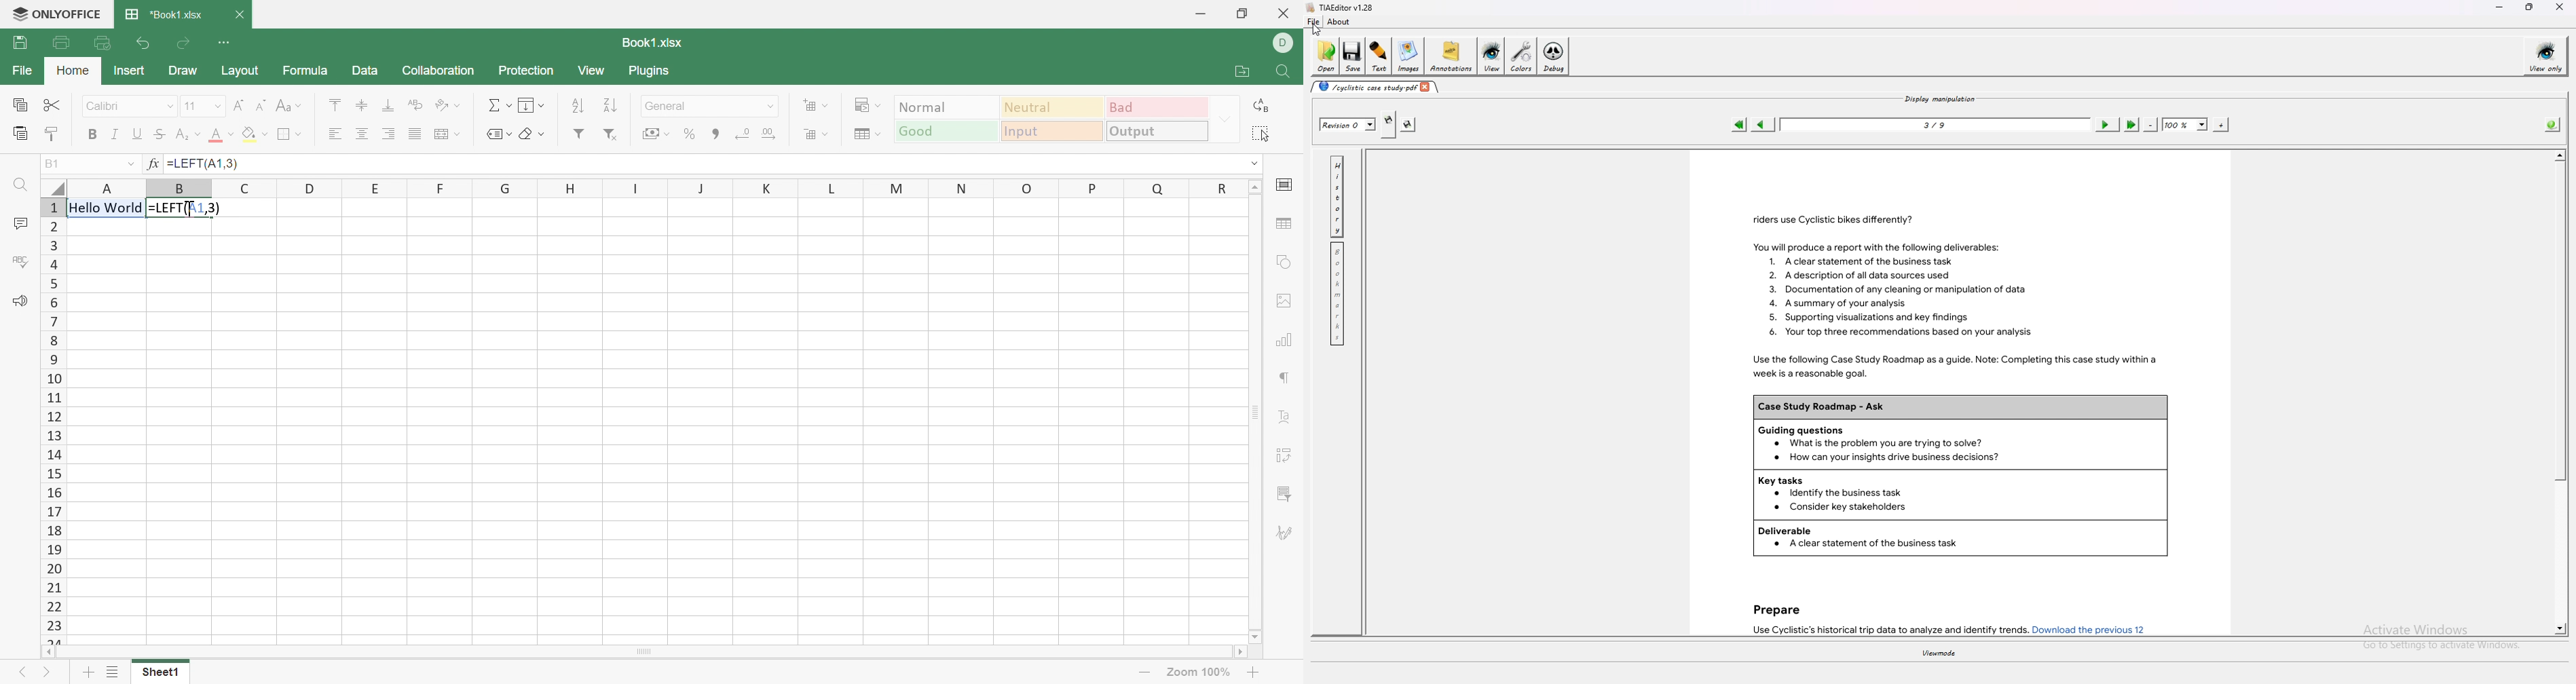 This screenshot has height=700, width=2576. Describe the element at coordinates (303, 72) in the screenshot. I see `Formula` at that location.